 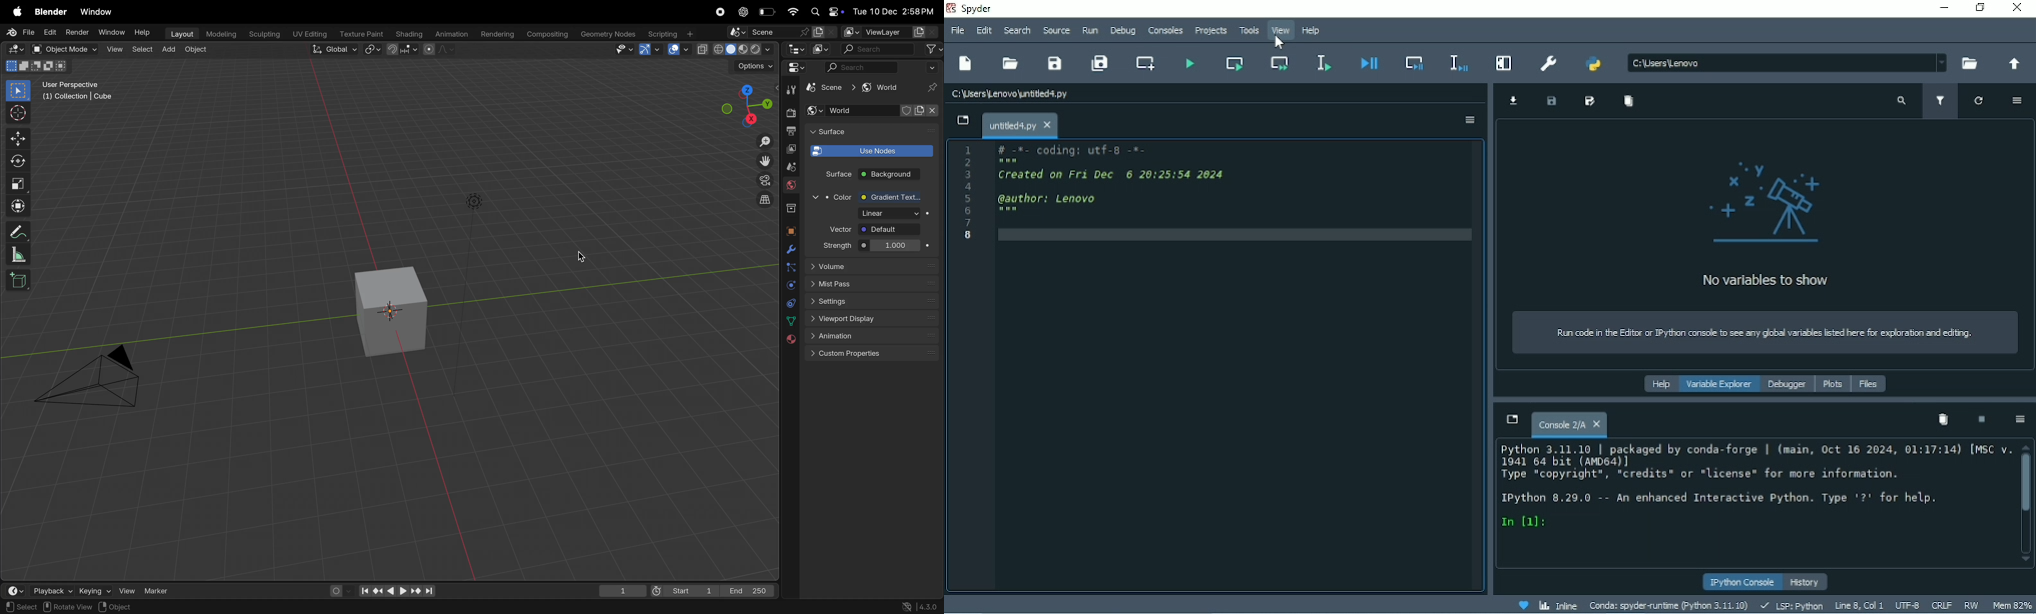 I want to click on Save all files, so click(x=1103, y=63).